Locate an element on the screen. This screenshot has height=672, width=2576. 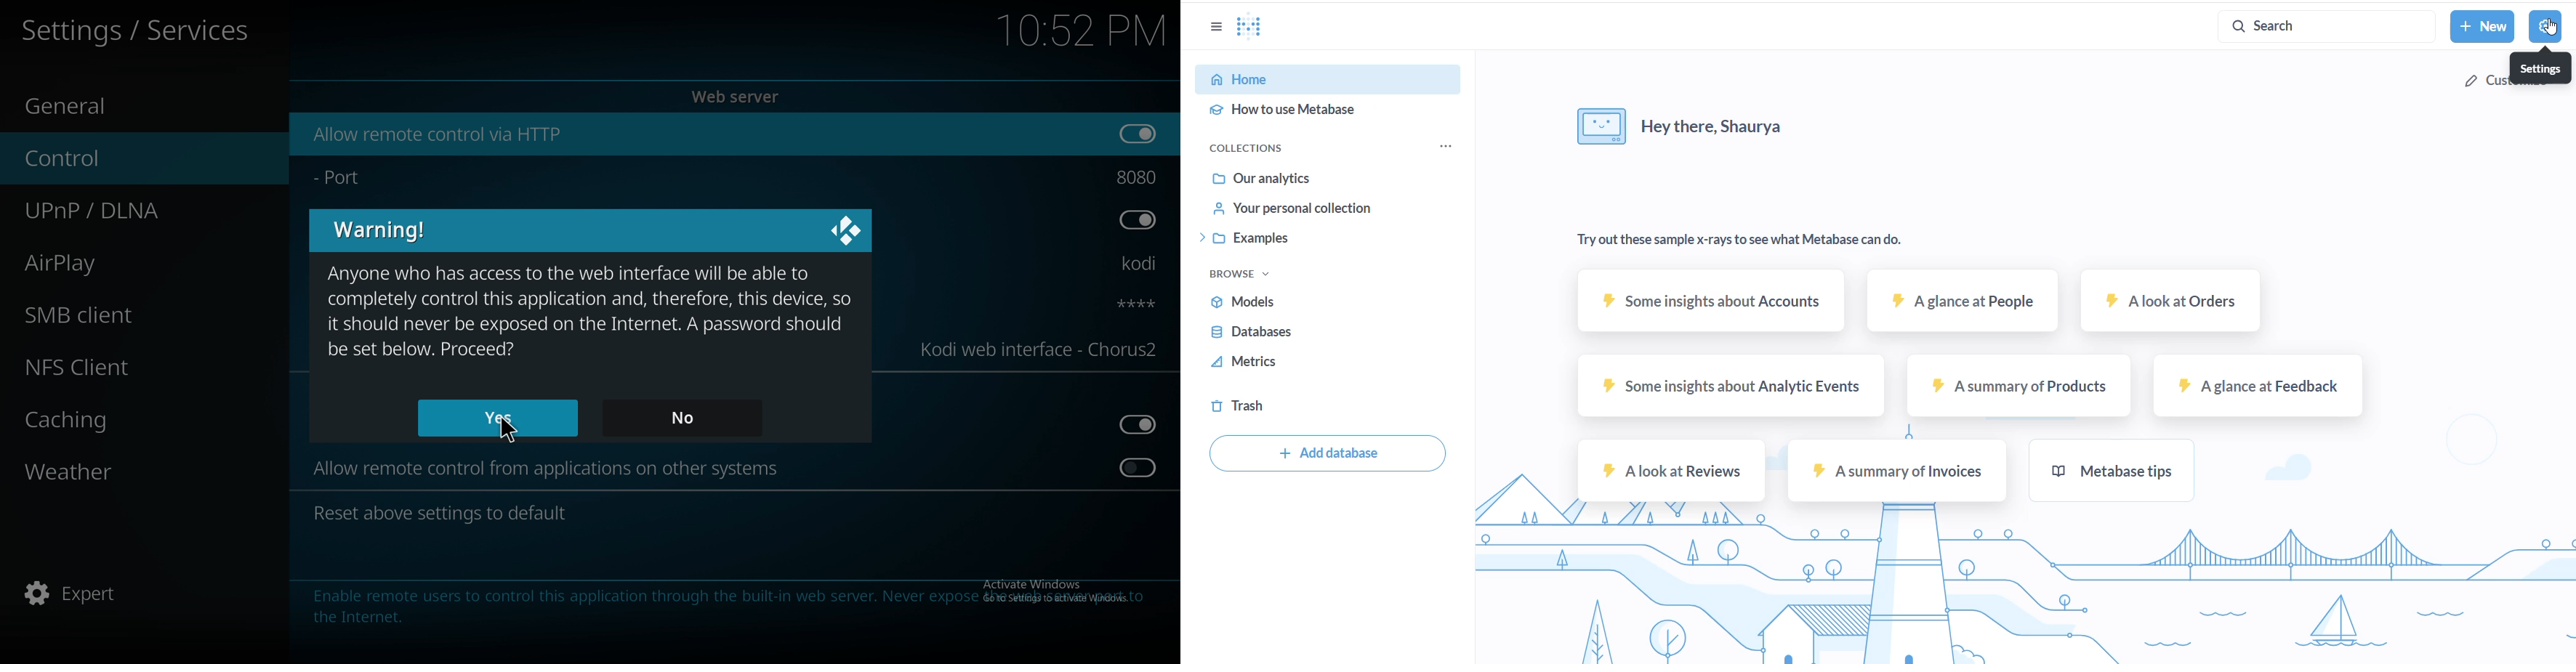
port is located at coordinates (367, 180).